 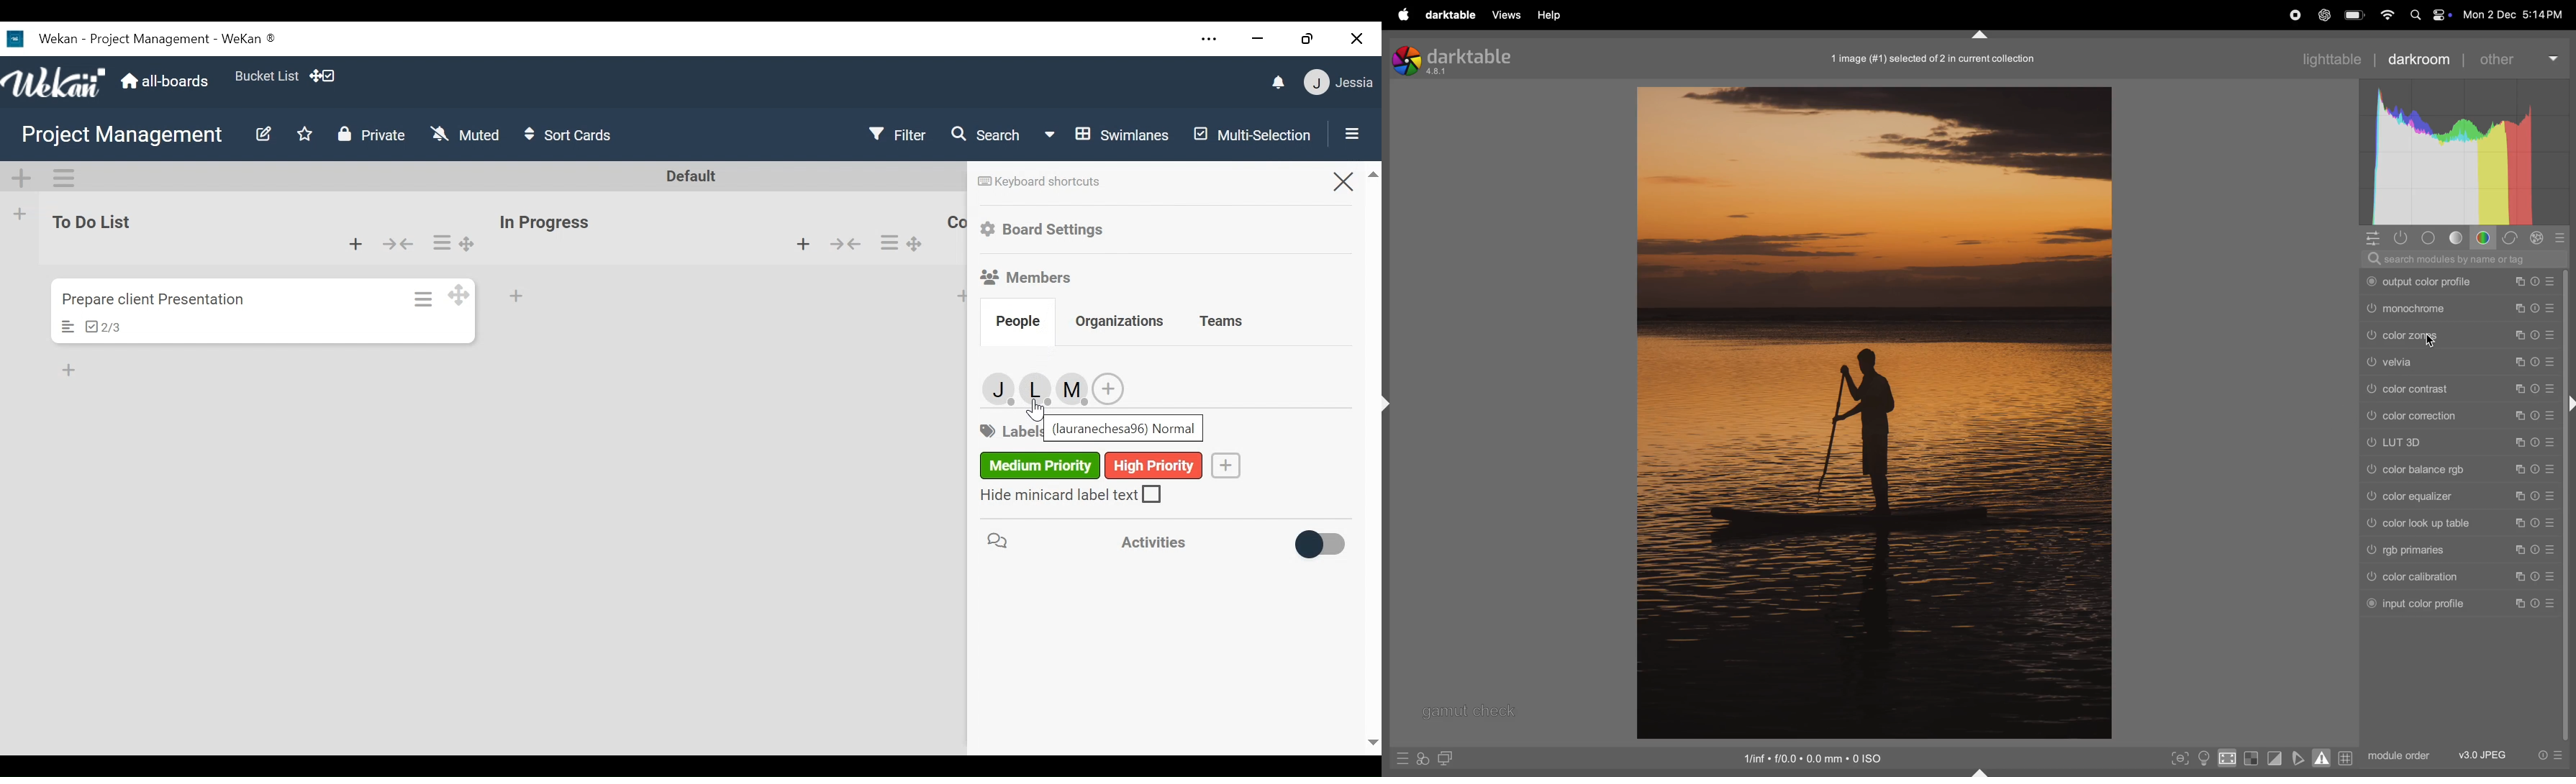 I want to click on Wekan Desktop icon, so click(x=140, y=38).